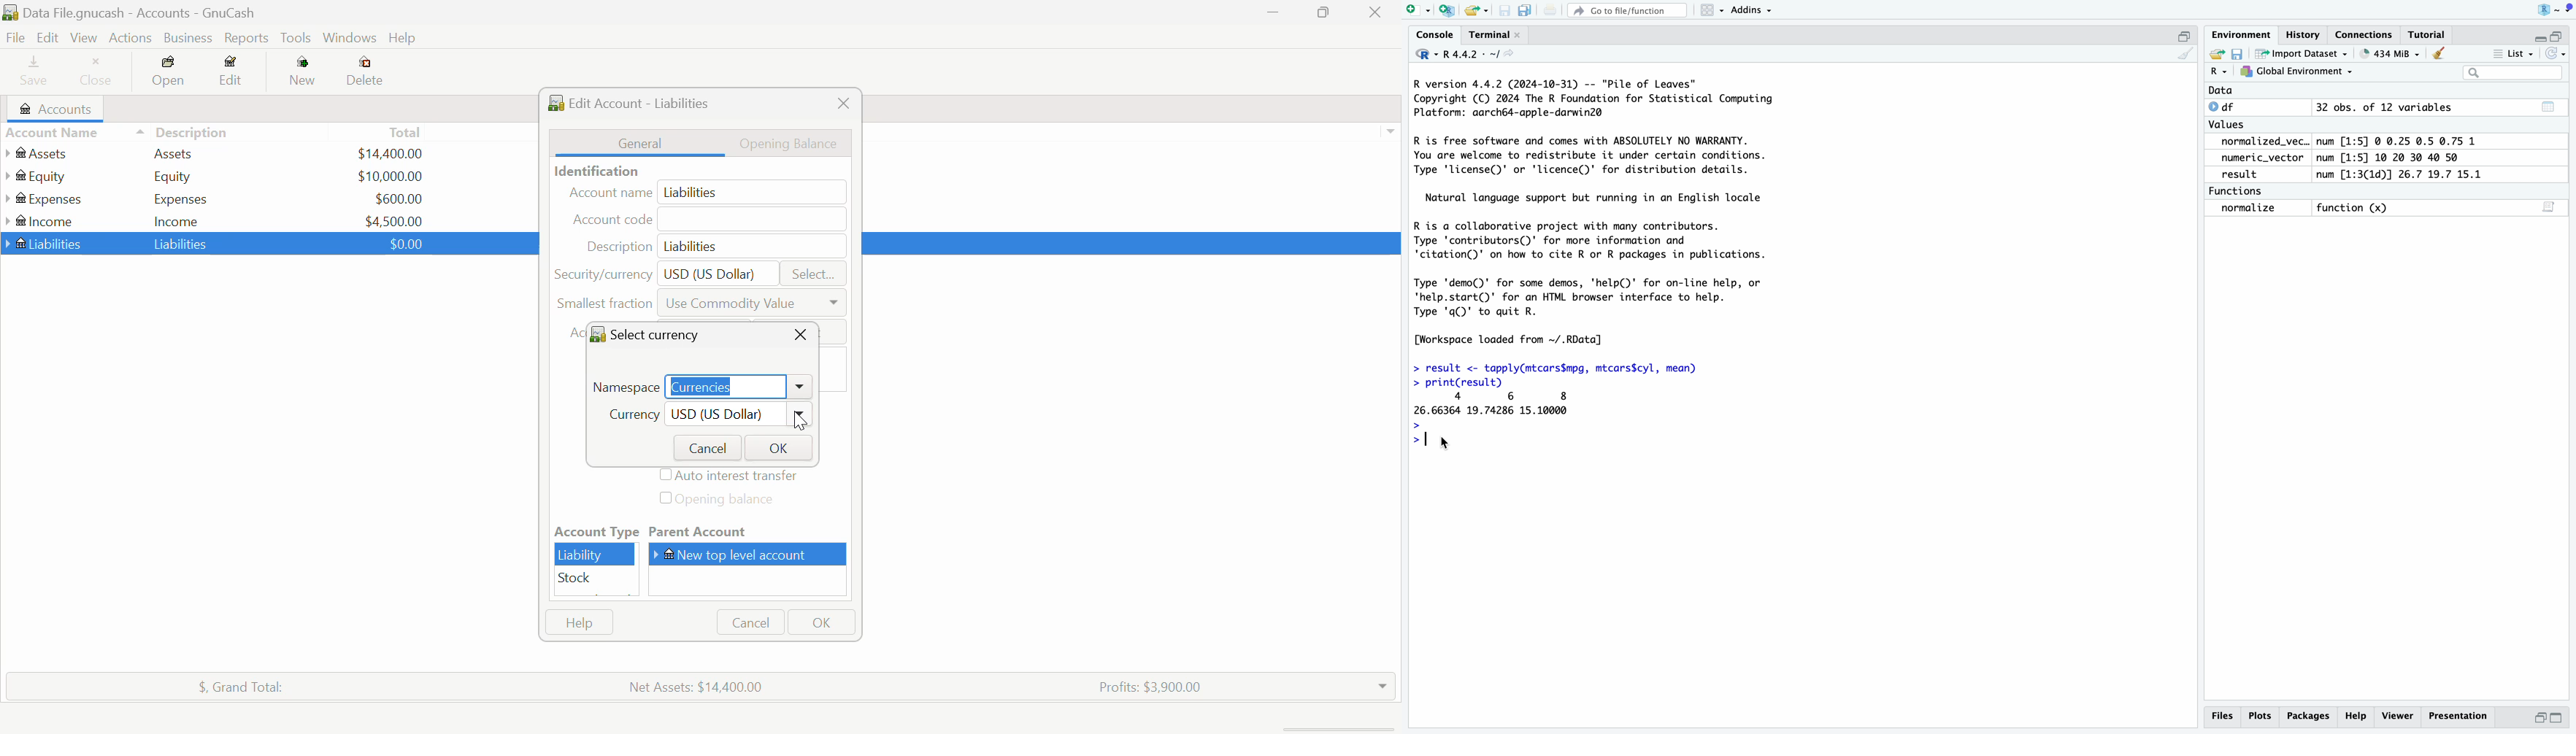  Describe the element at coordinates (704, 447) in the screenshot. I see `Cancel` at that location.